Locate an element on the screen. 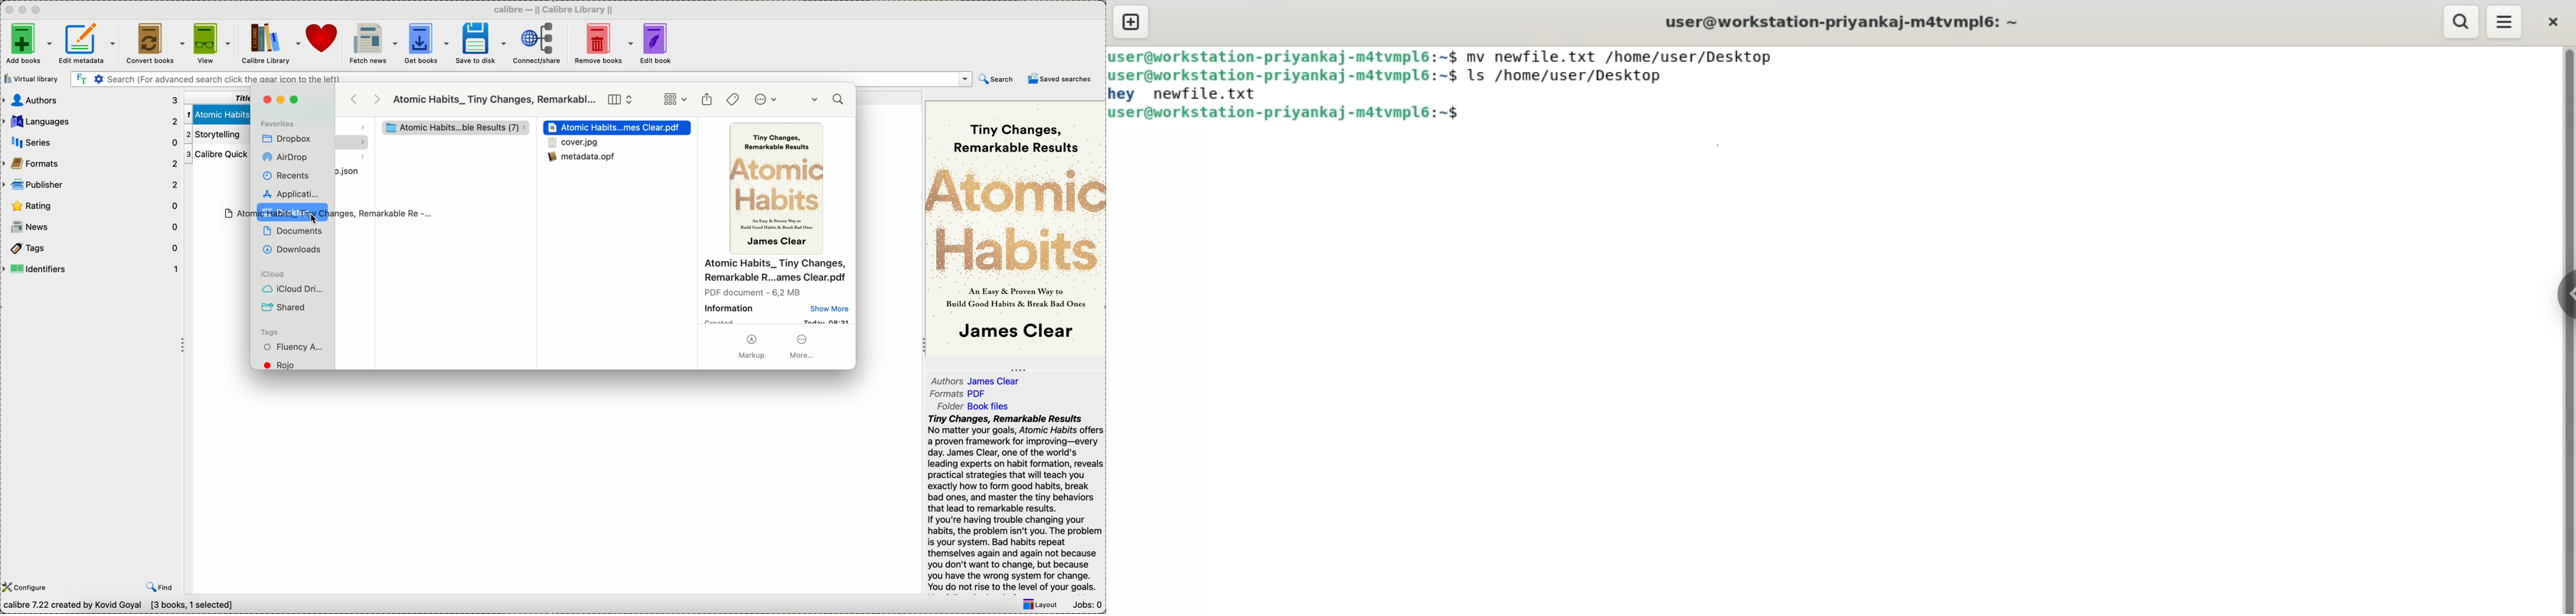 The width and height of the screenshot is (2576, 616). remove books is located at coordinates (604, 44).